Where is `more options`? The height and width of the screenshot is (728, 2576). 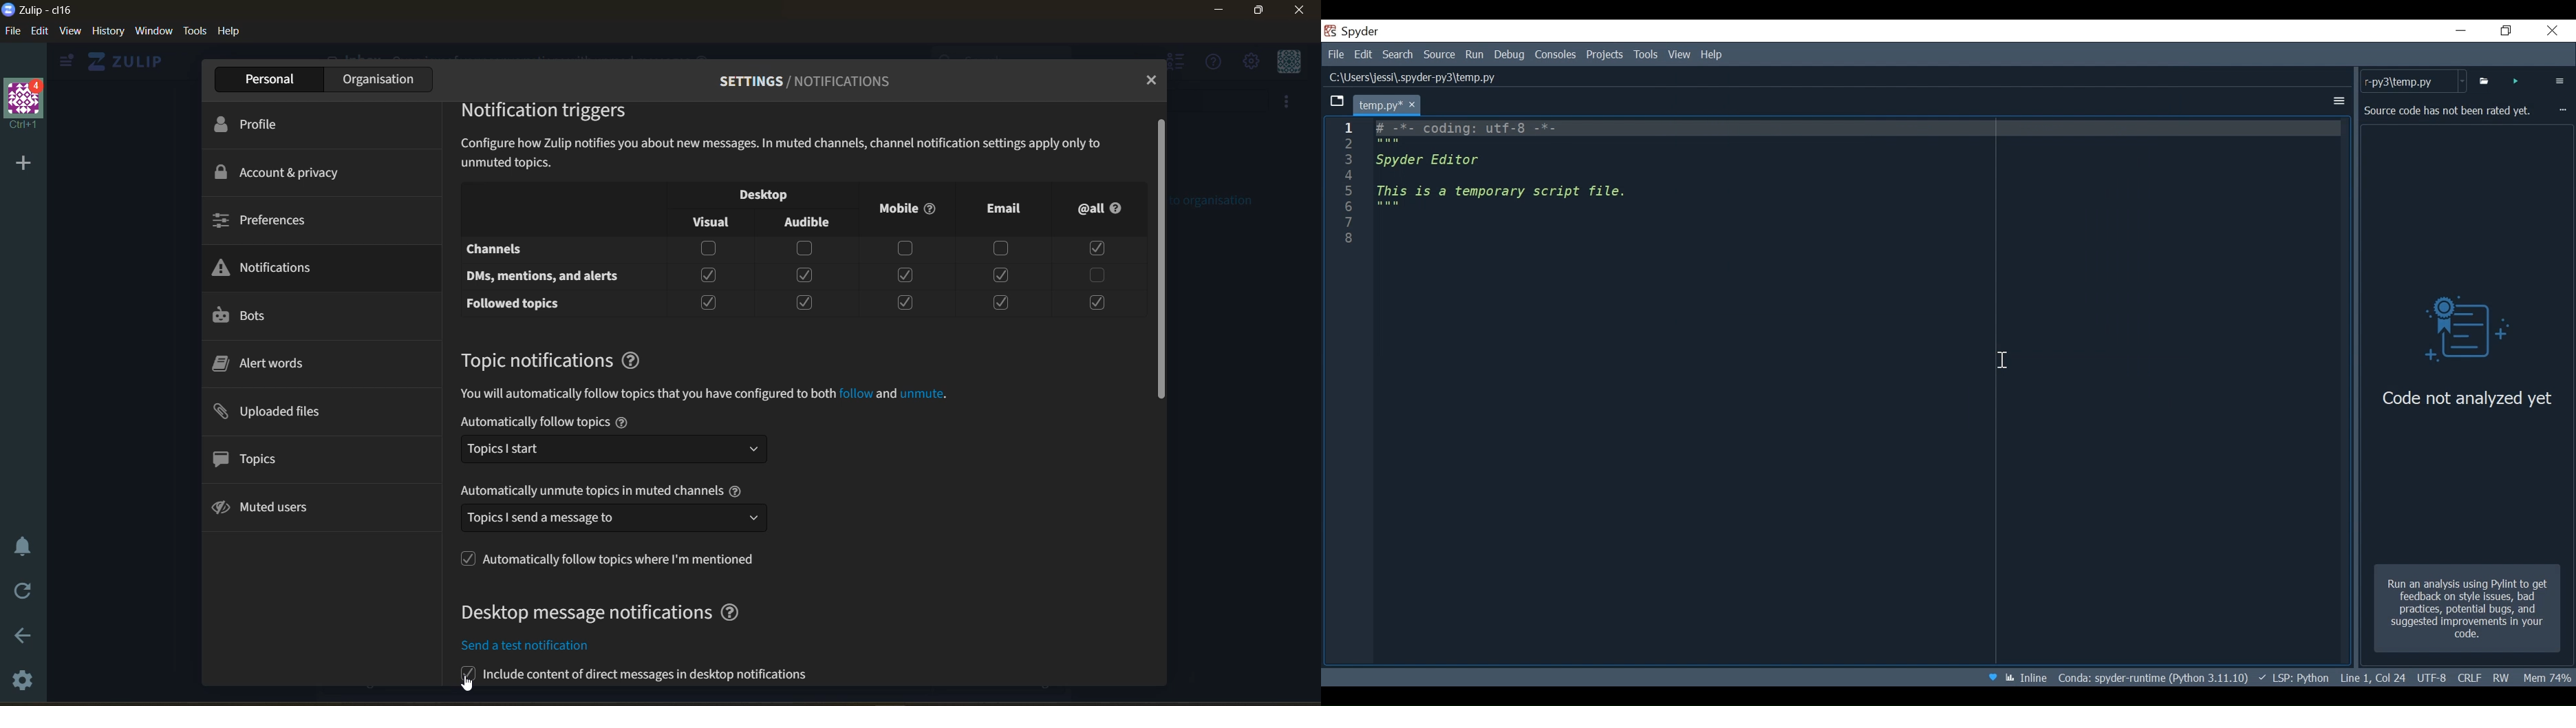 more options is located at coordinates (1288, 104).